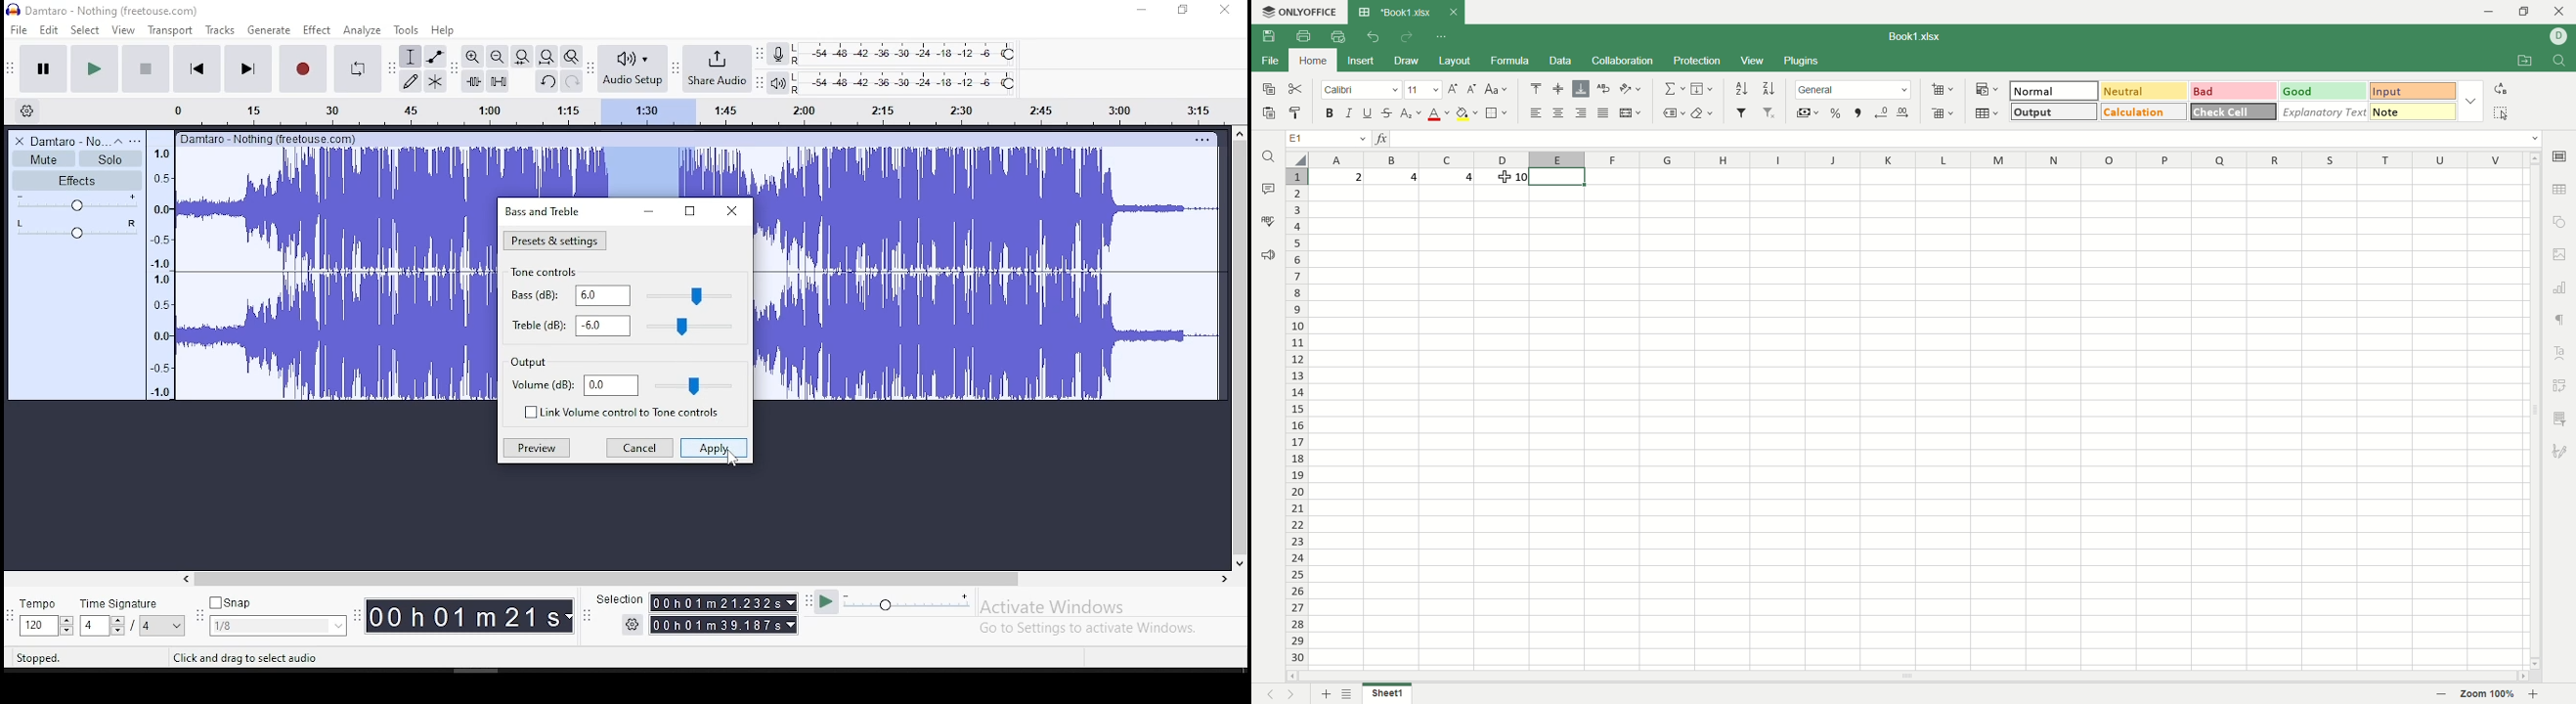 This screenshot has height=728, width=2576. What do you see at coordinates (2469, 102) in the screenshot?
I see `options` at bounding box center [2469, 102].